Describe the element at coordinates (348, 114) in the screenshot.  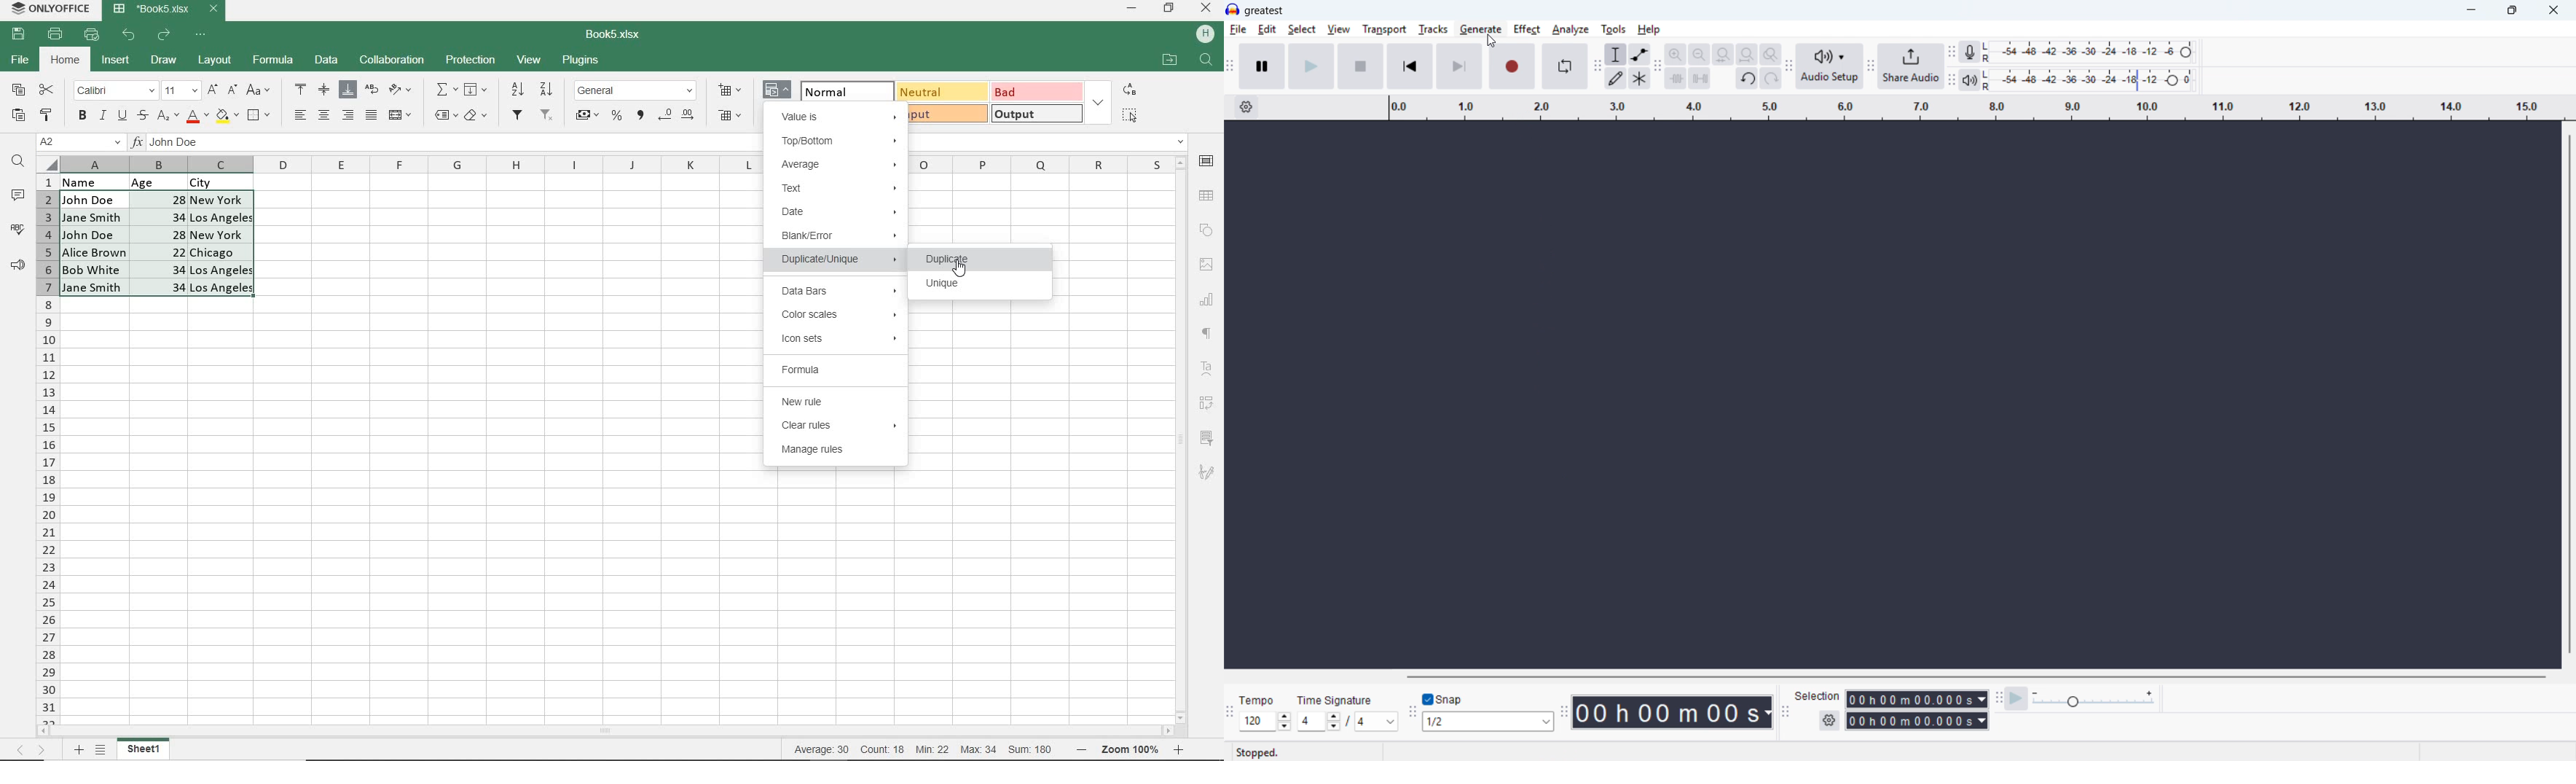
I see `ALIGN RIGHT` at that location.